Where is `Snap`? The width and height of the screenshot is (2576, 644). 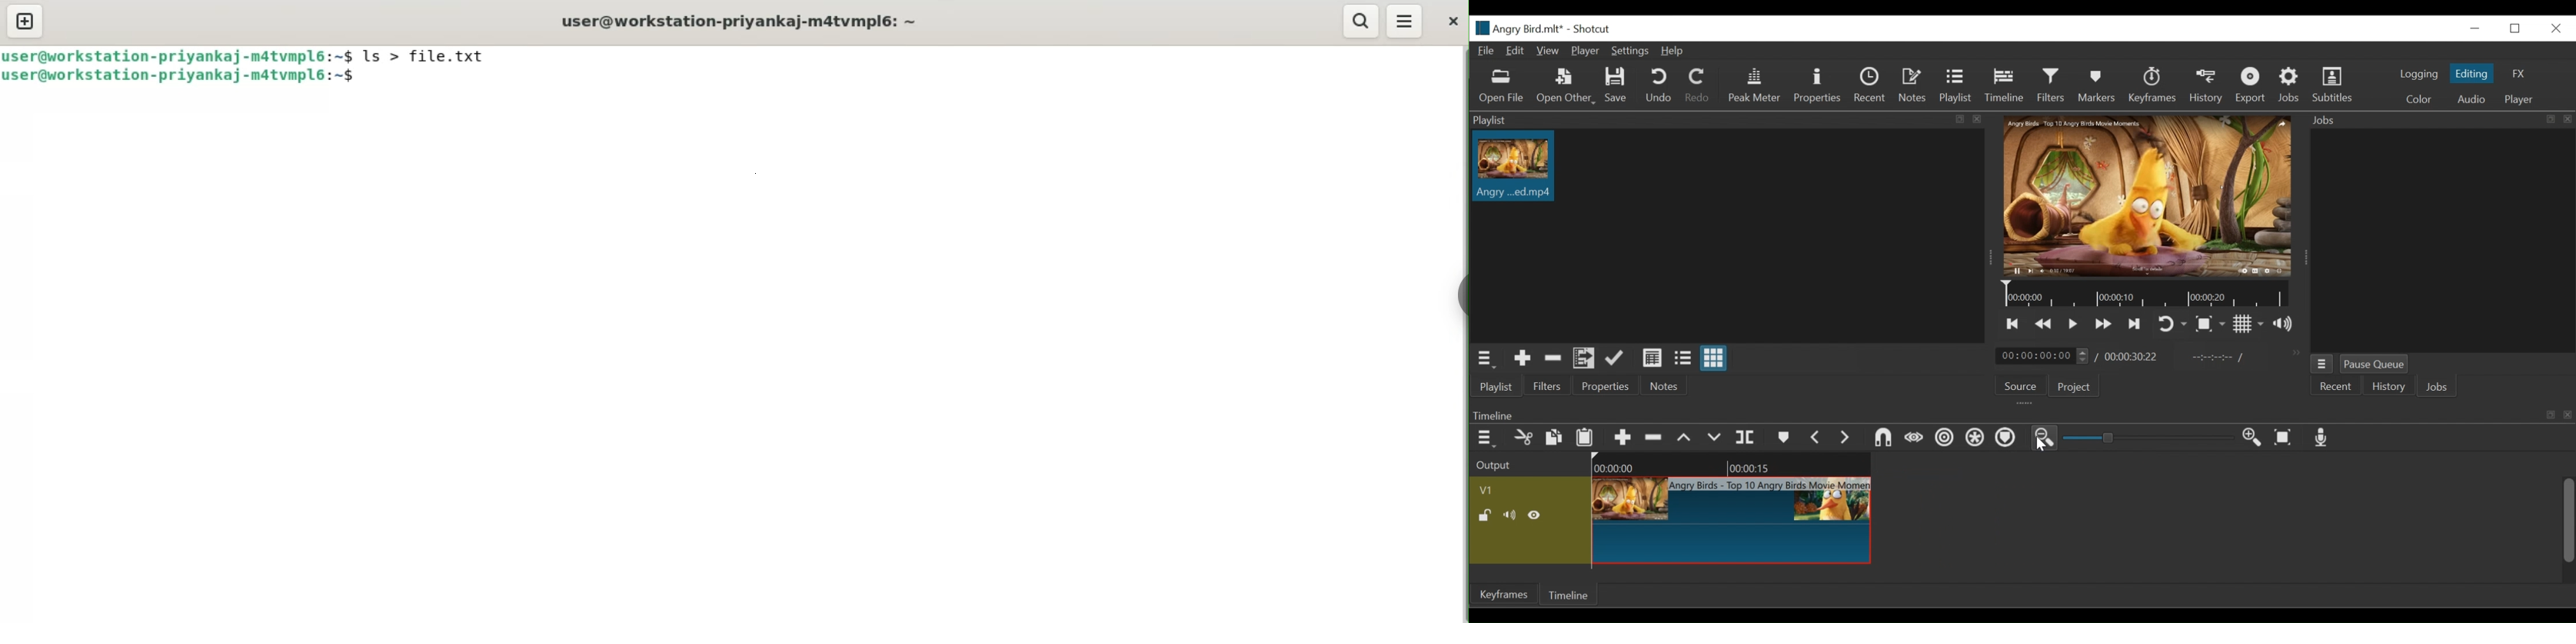 Snap is located at coordinates (1973, 438).